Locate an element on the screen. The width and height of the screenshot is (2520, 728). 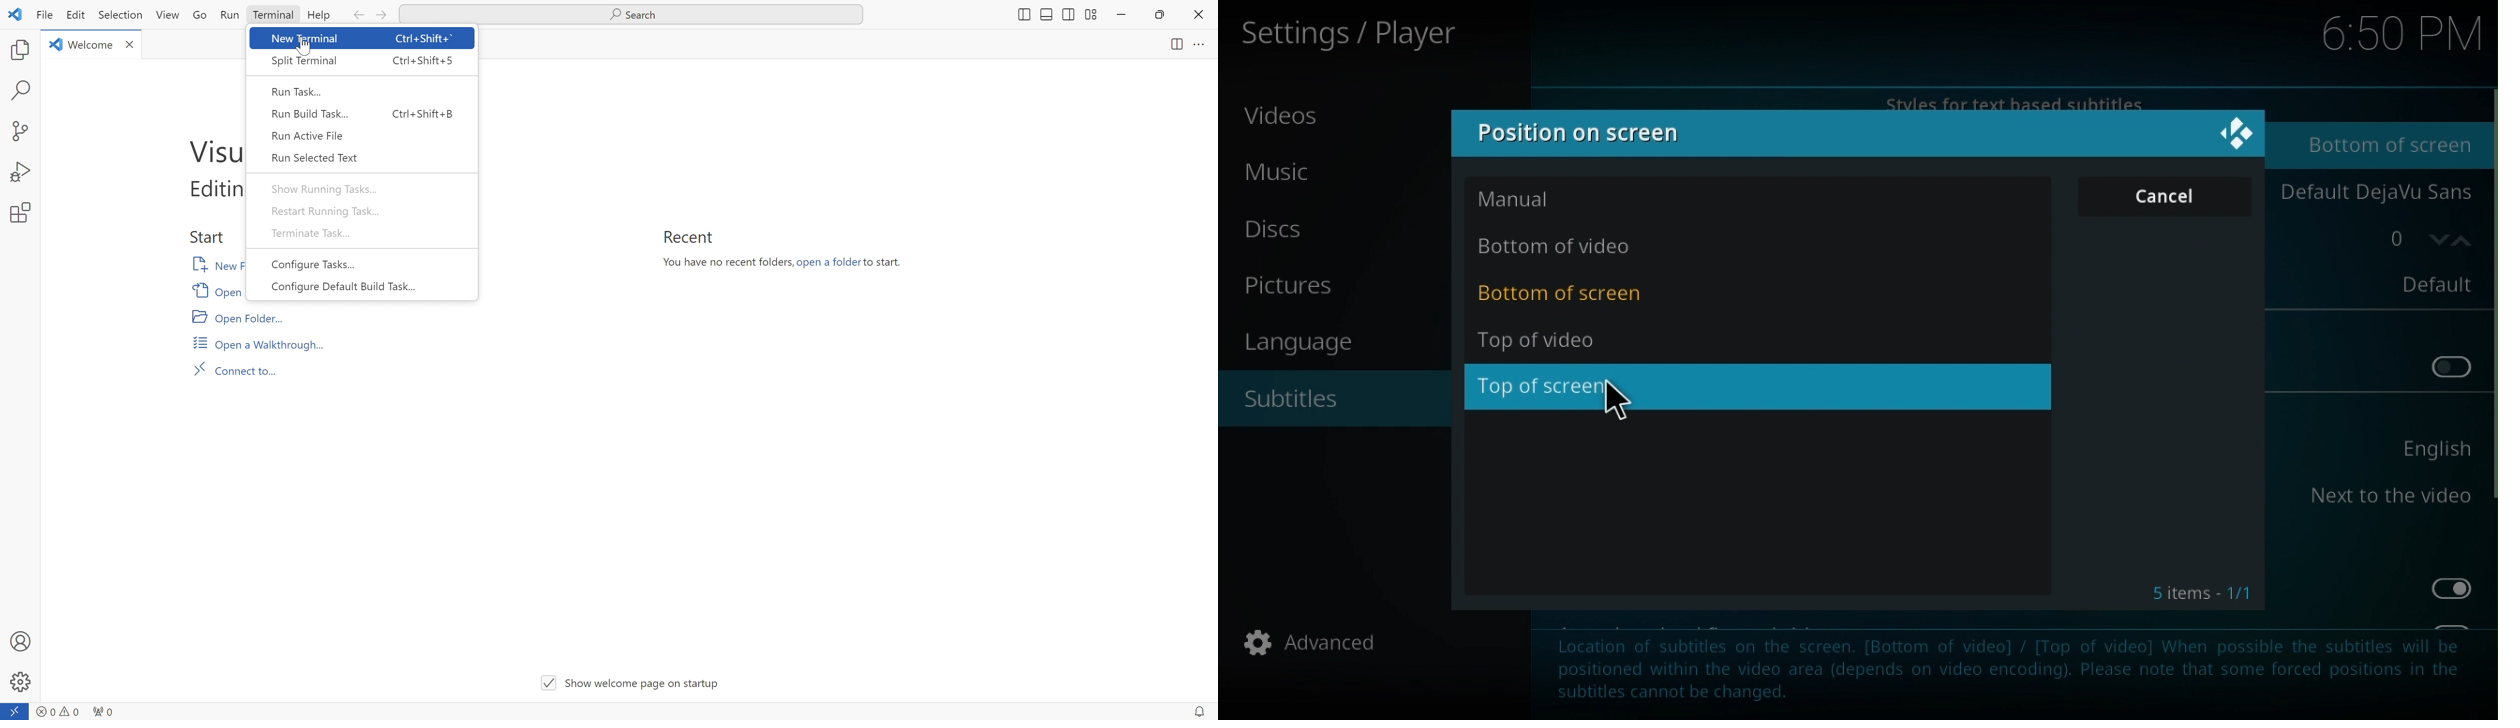
6.50 pm is located at coordinates (2398, 36).